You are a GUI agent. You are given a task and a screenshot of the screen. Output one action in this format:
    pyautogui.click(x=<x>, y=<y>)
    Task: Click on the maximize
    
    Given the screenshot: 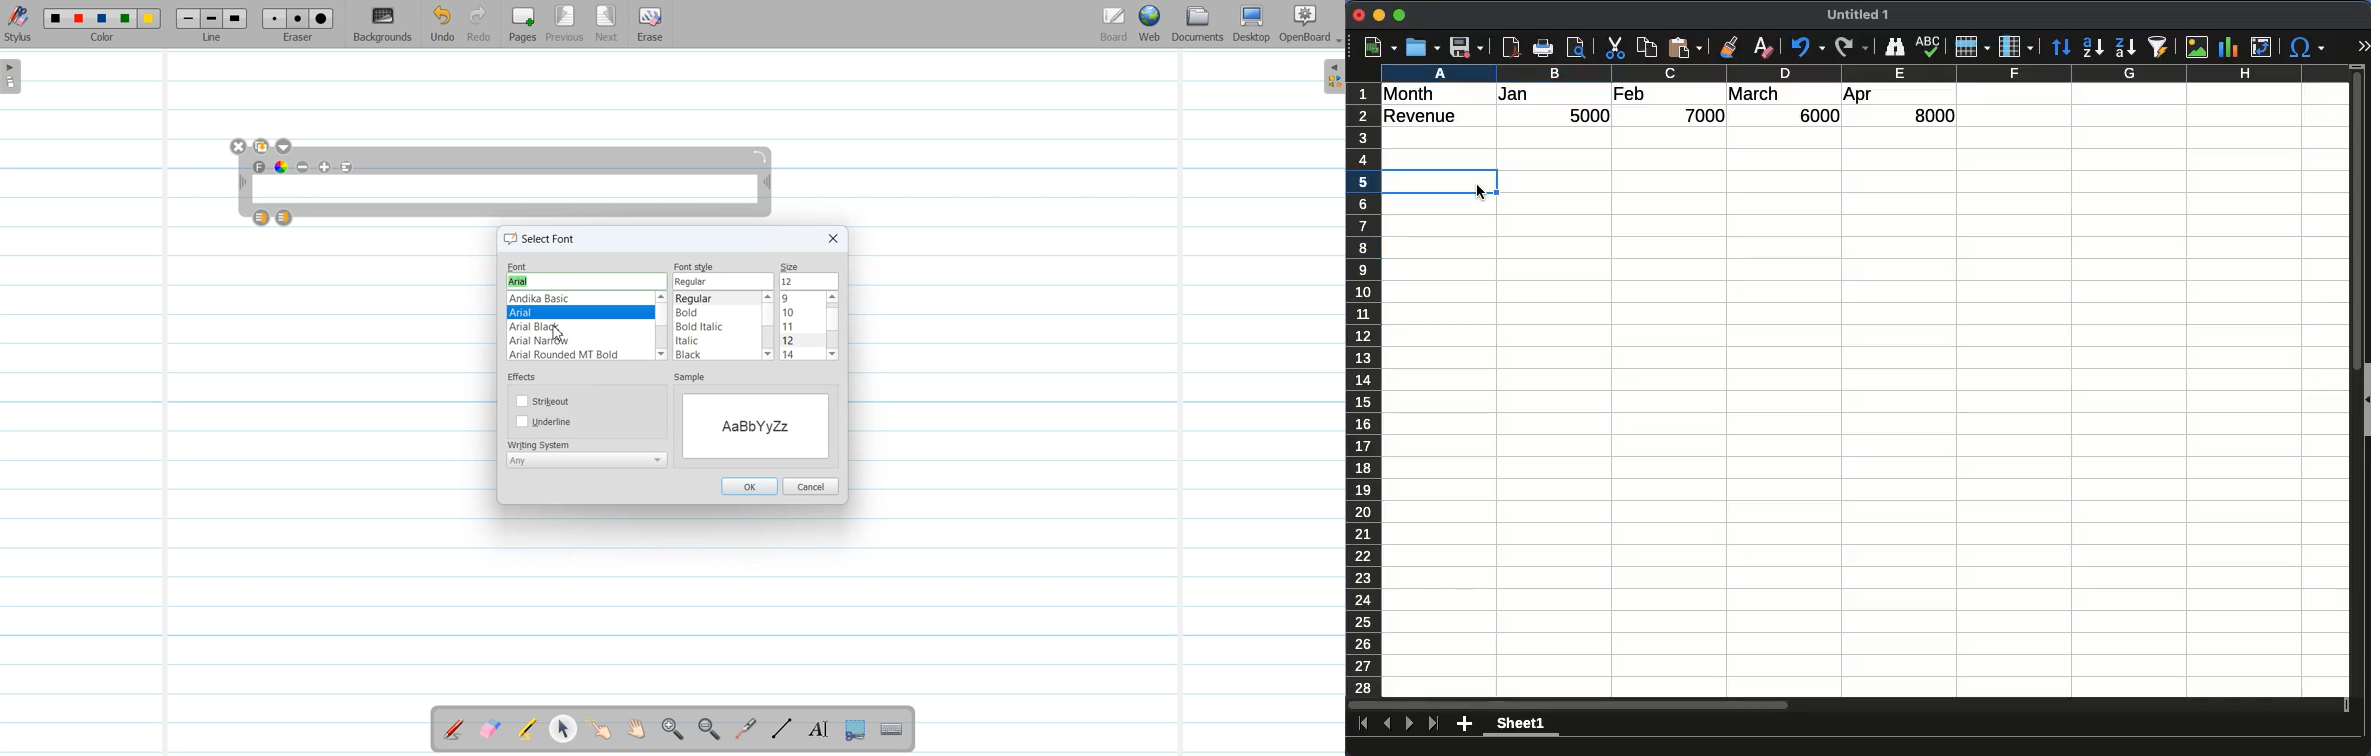 What is the action you would take?
    pyautogui.click(x=1399, y=15)
    